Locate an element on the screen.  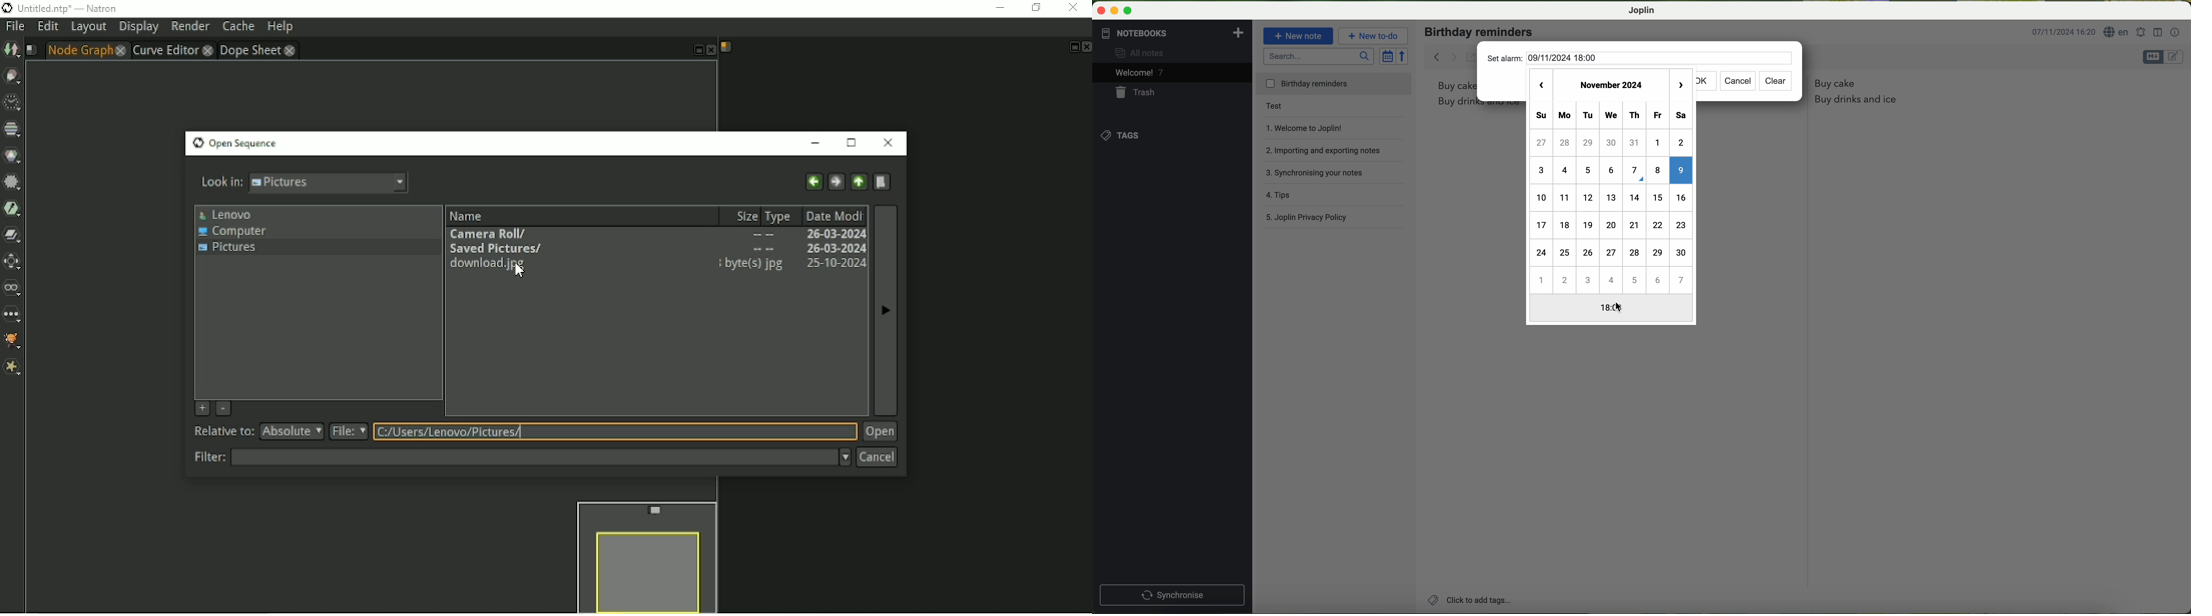
notebooks tab is located at coordinates (1172, 33).